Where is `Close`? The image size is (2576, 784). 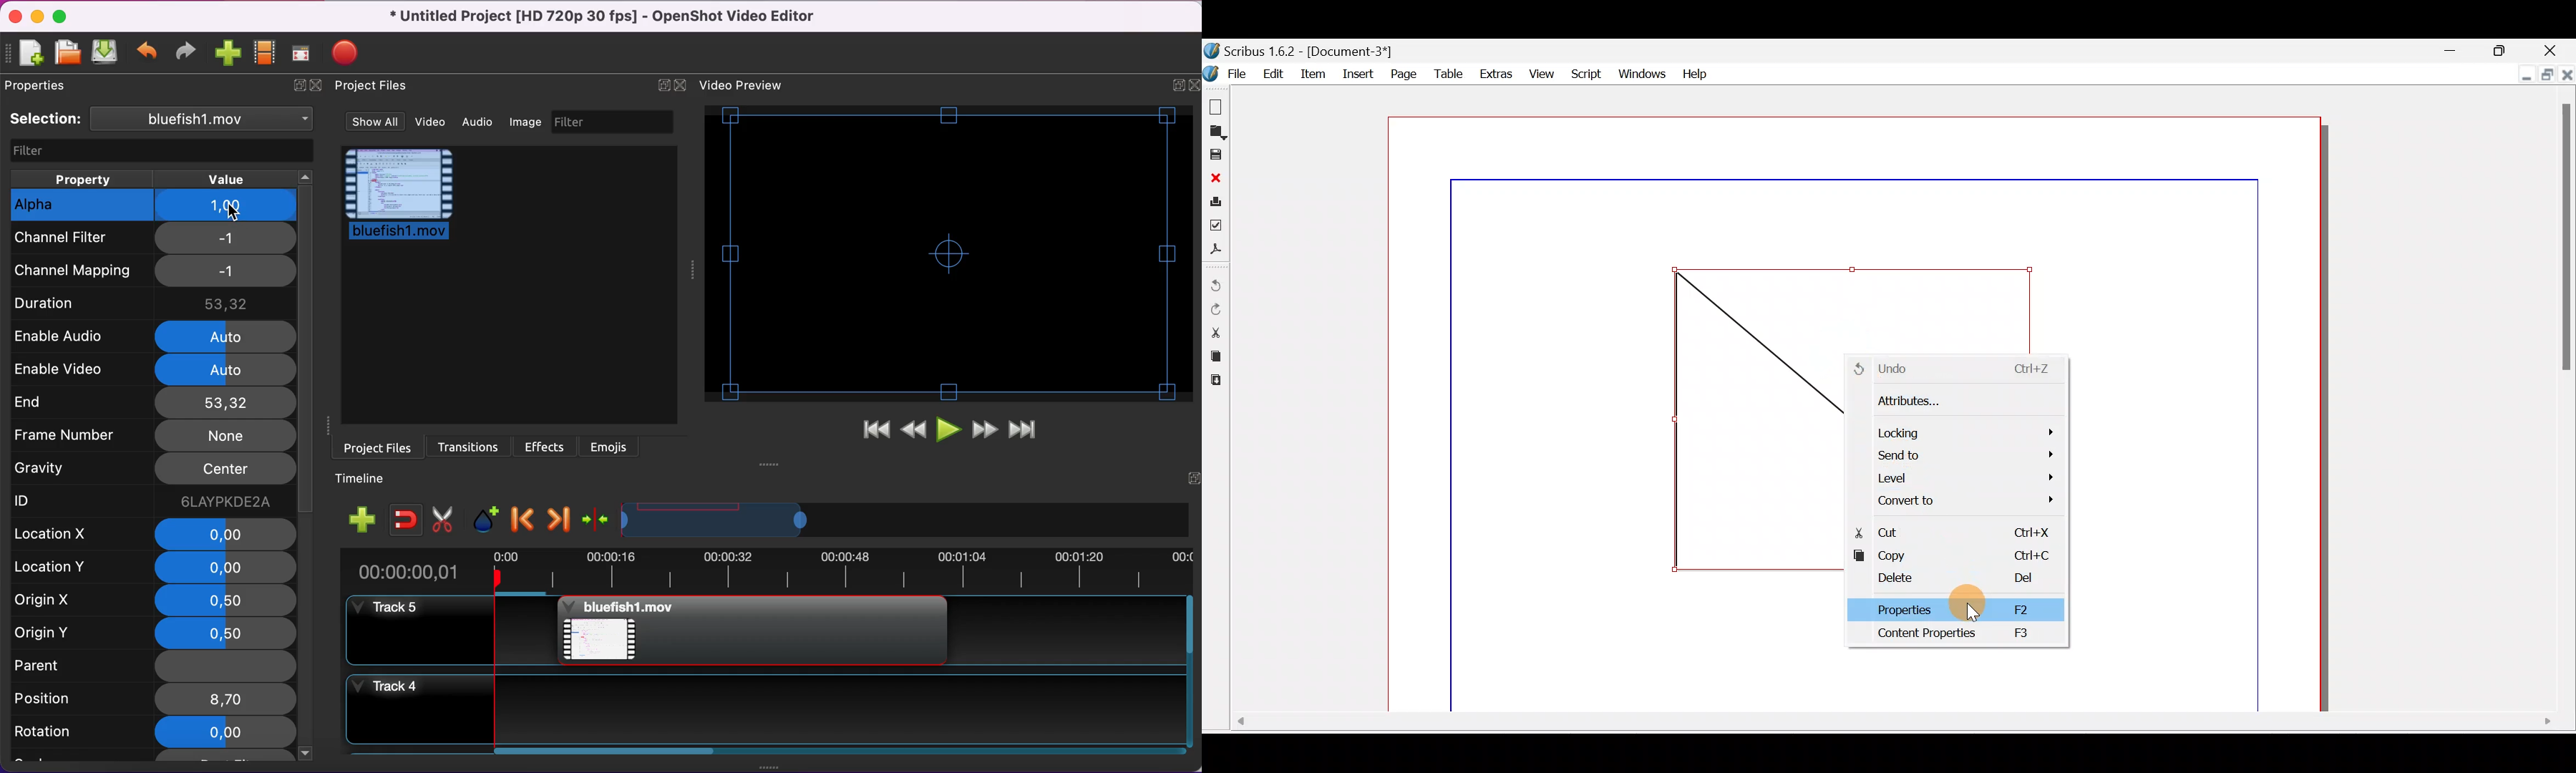 Close is located at coordinates (2557, 52).